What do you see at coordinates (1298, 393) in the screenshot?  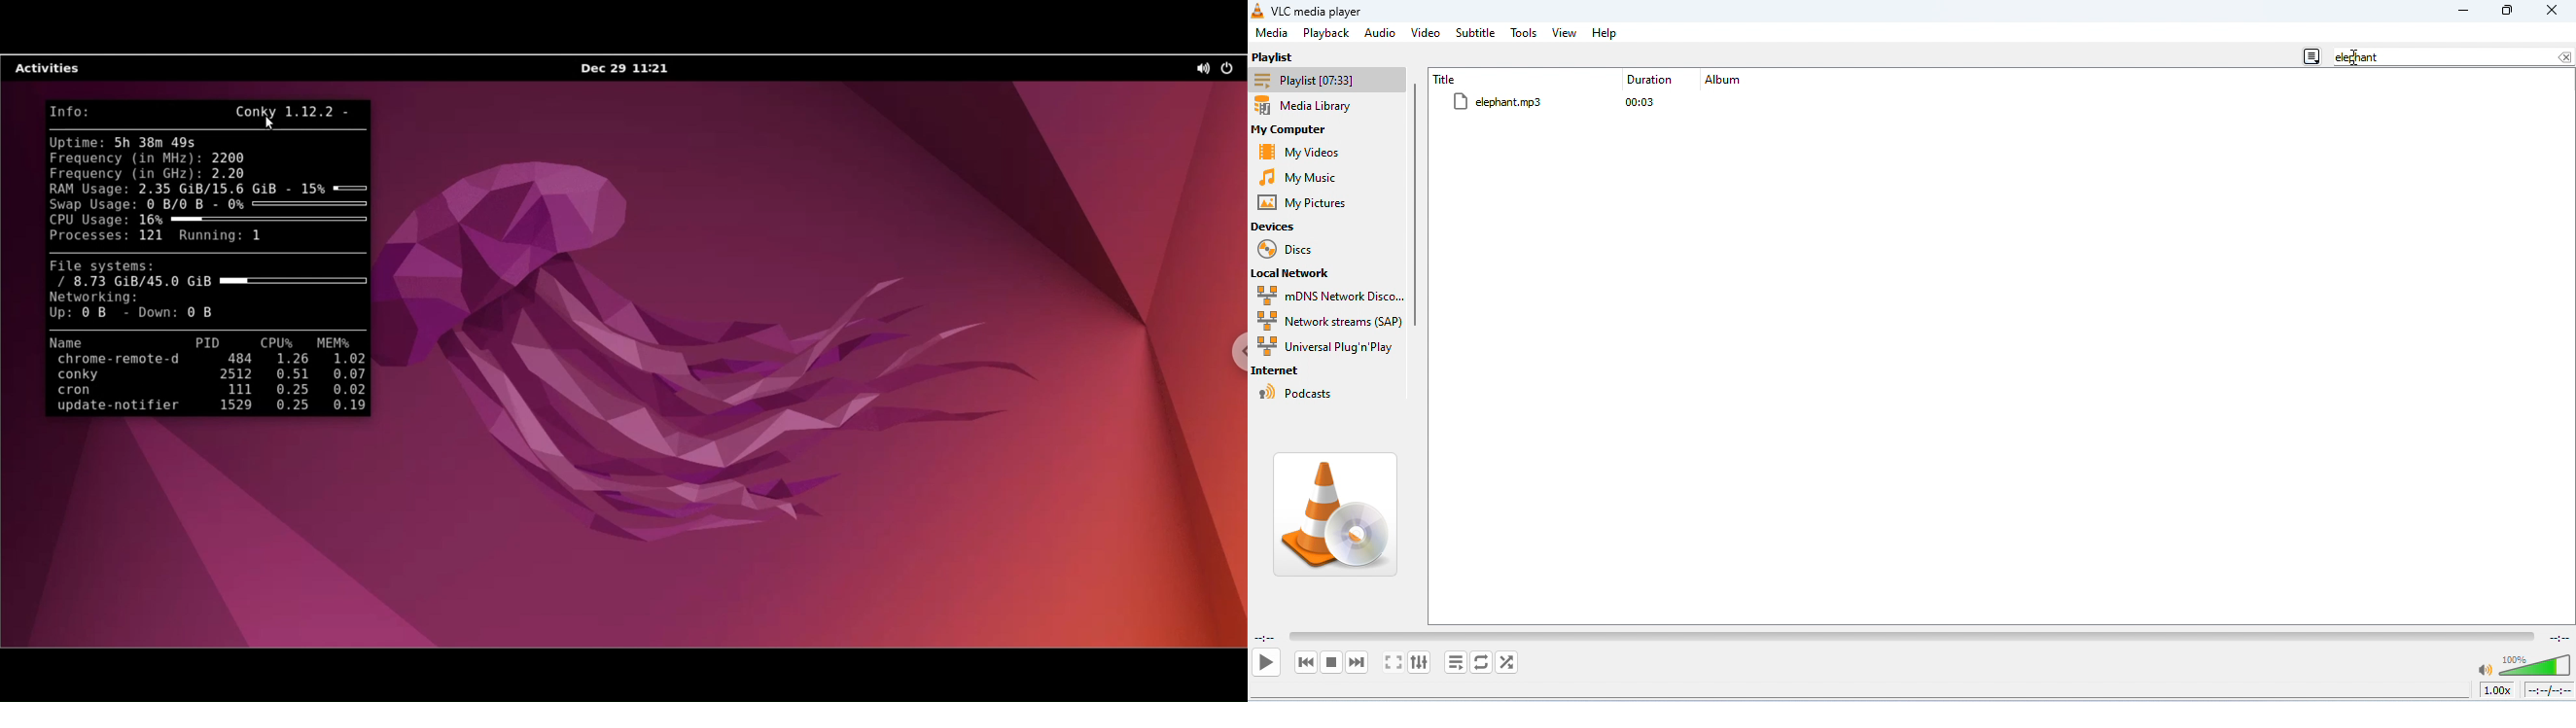 I see `podcasts` at bounding box center [1298, 393].